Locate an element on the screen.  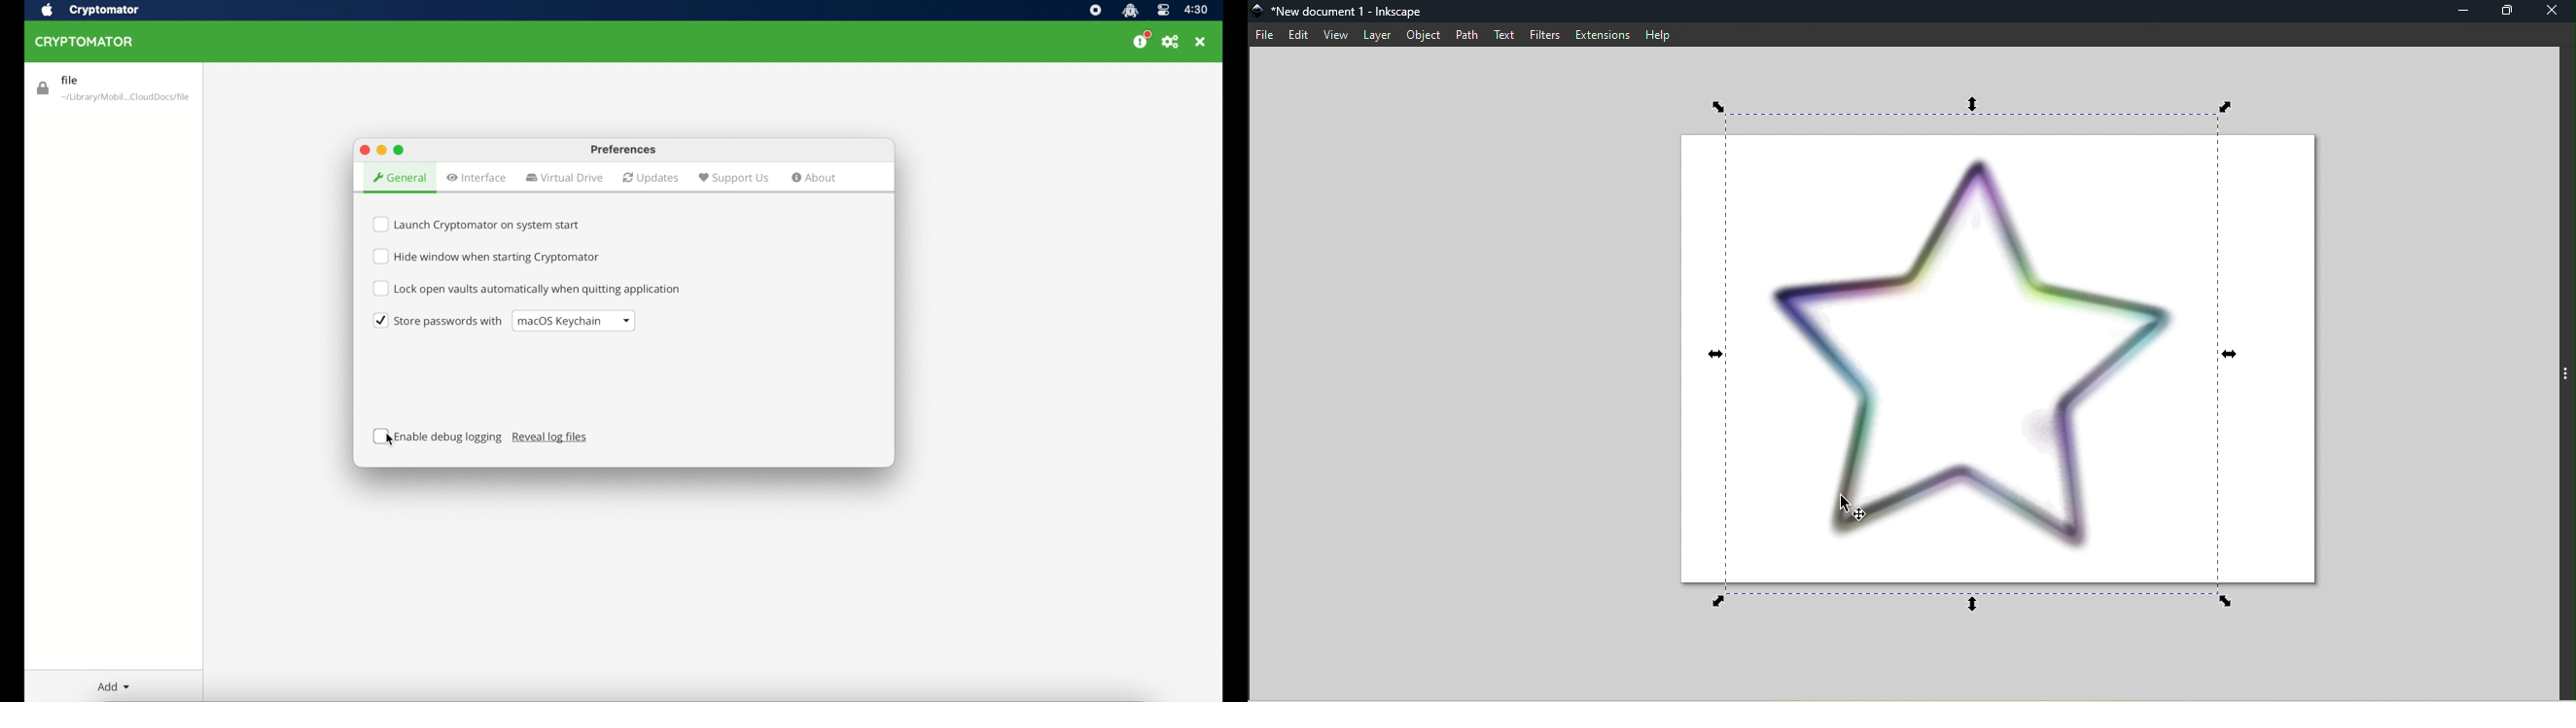
Edit is located at coordinates (1297, 35).